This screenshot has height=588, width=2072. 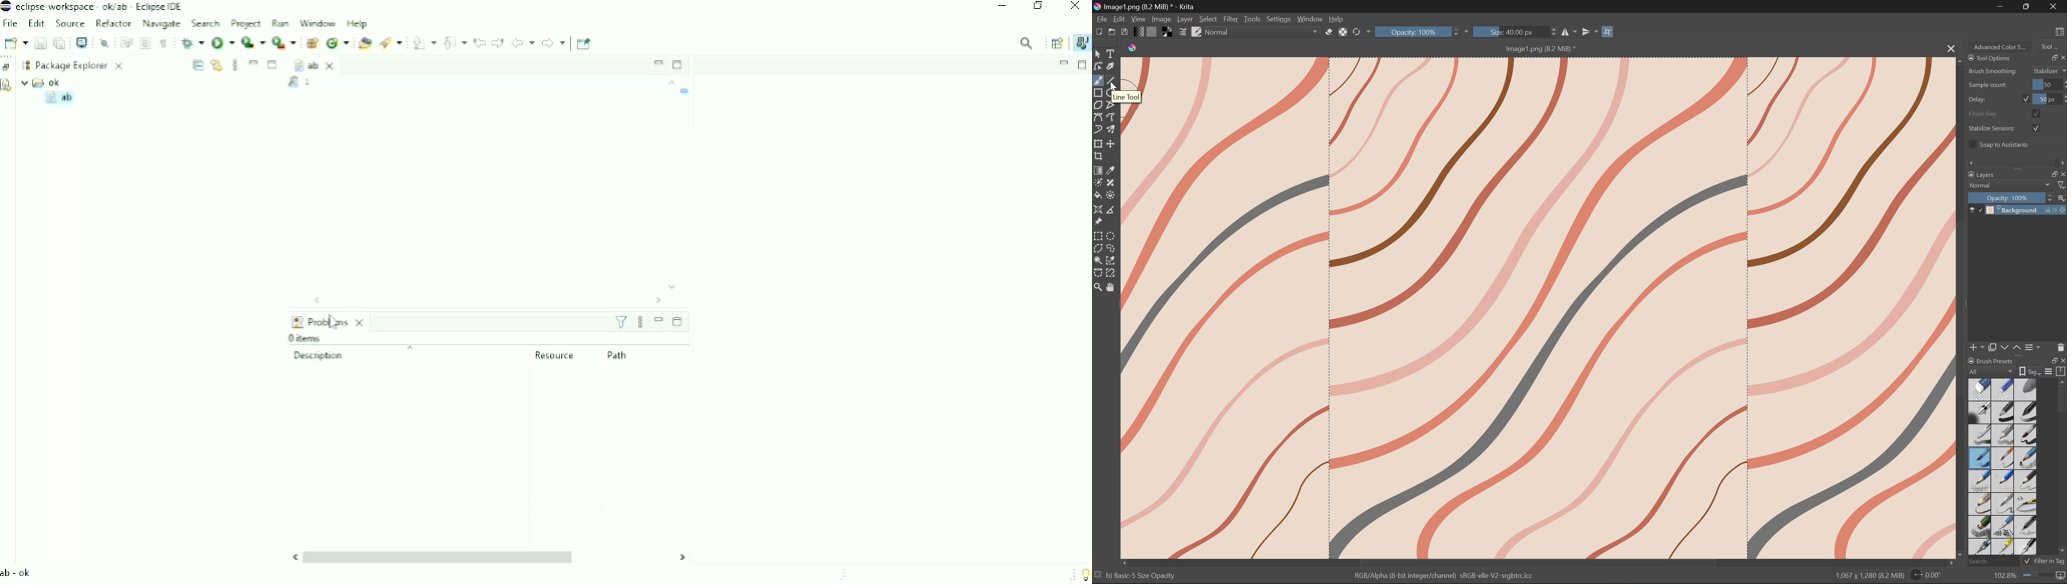 What do you see at coordinates (1197, 31) in the screenshot?
I see `Choose brush preset` at bounding box center [1197, 31].